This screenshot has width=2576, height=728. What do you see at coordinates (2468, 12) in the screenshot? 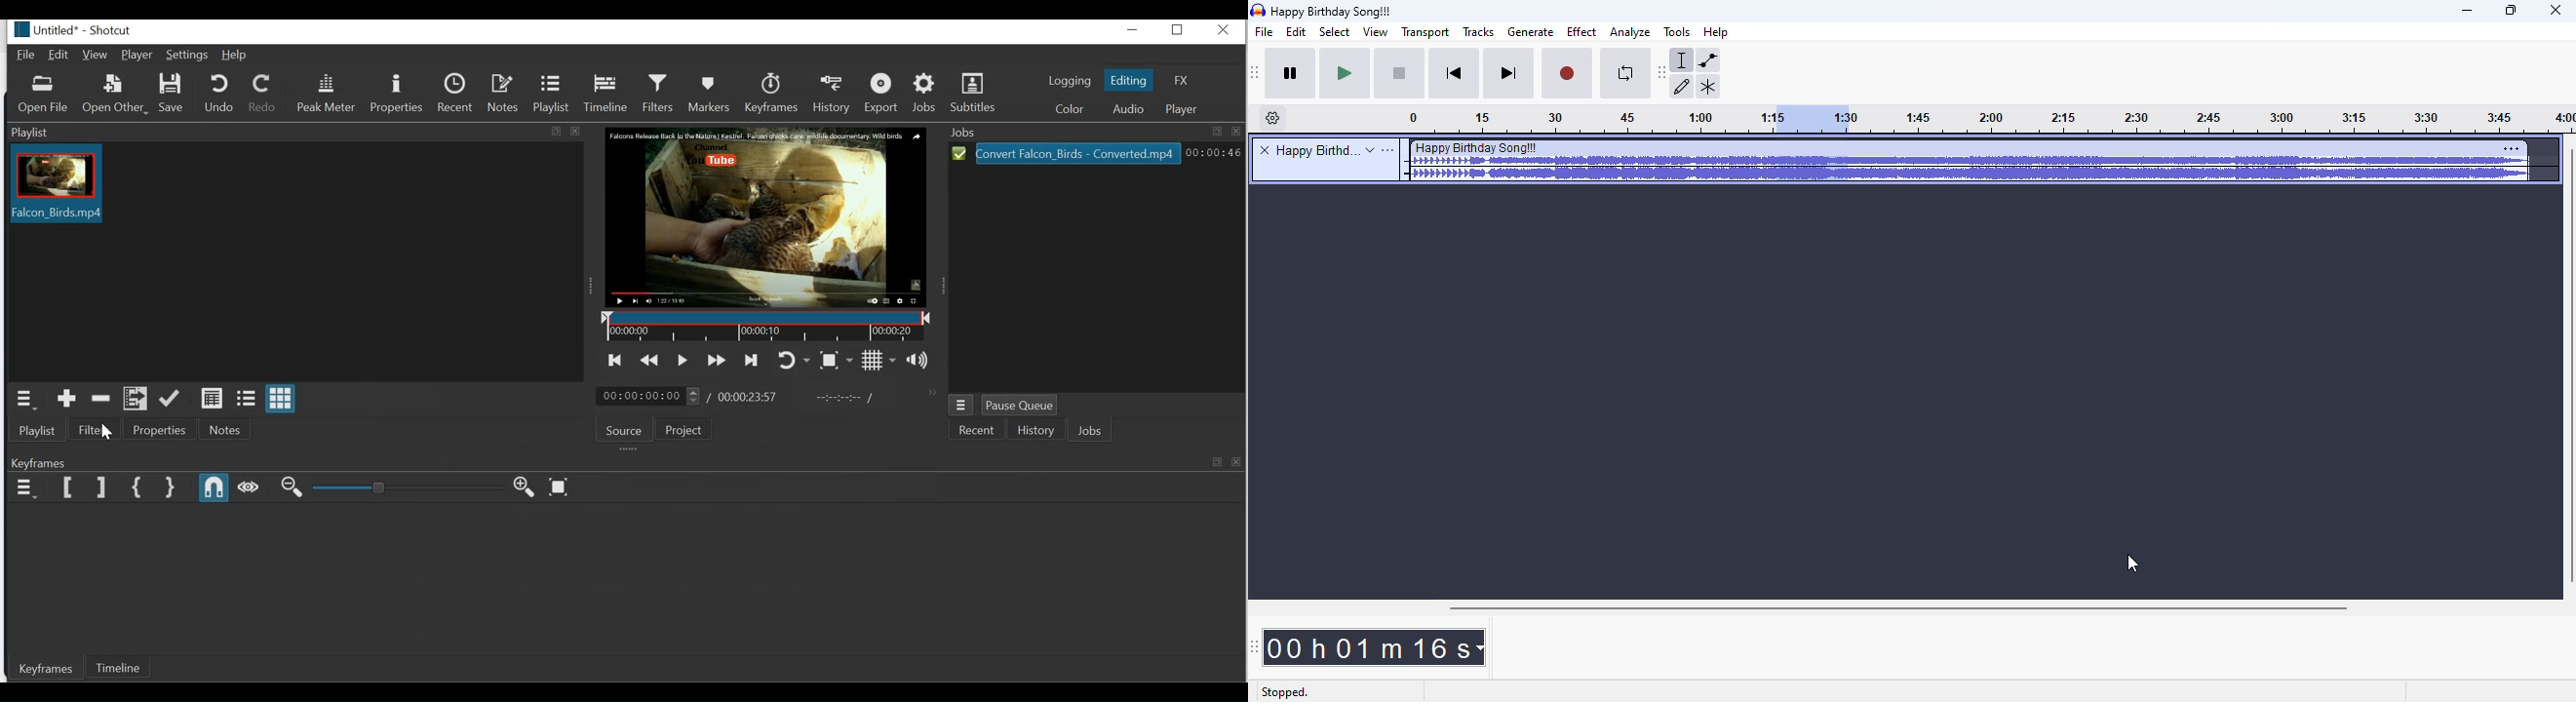
I see `minimize` at bounding box center [2468, 12].